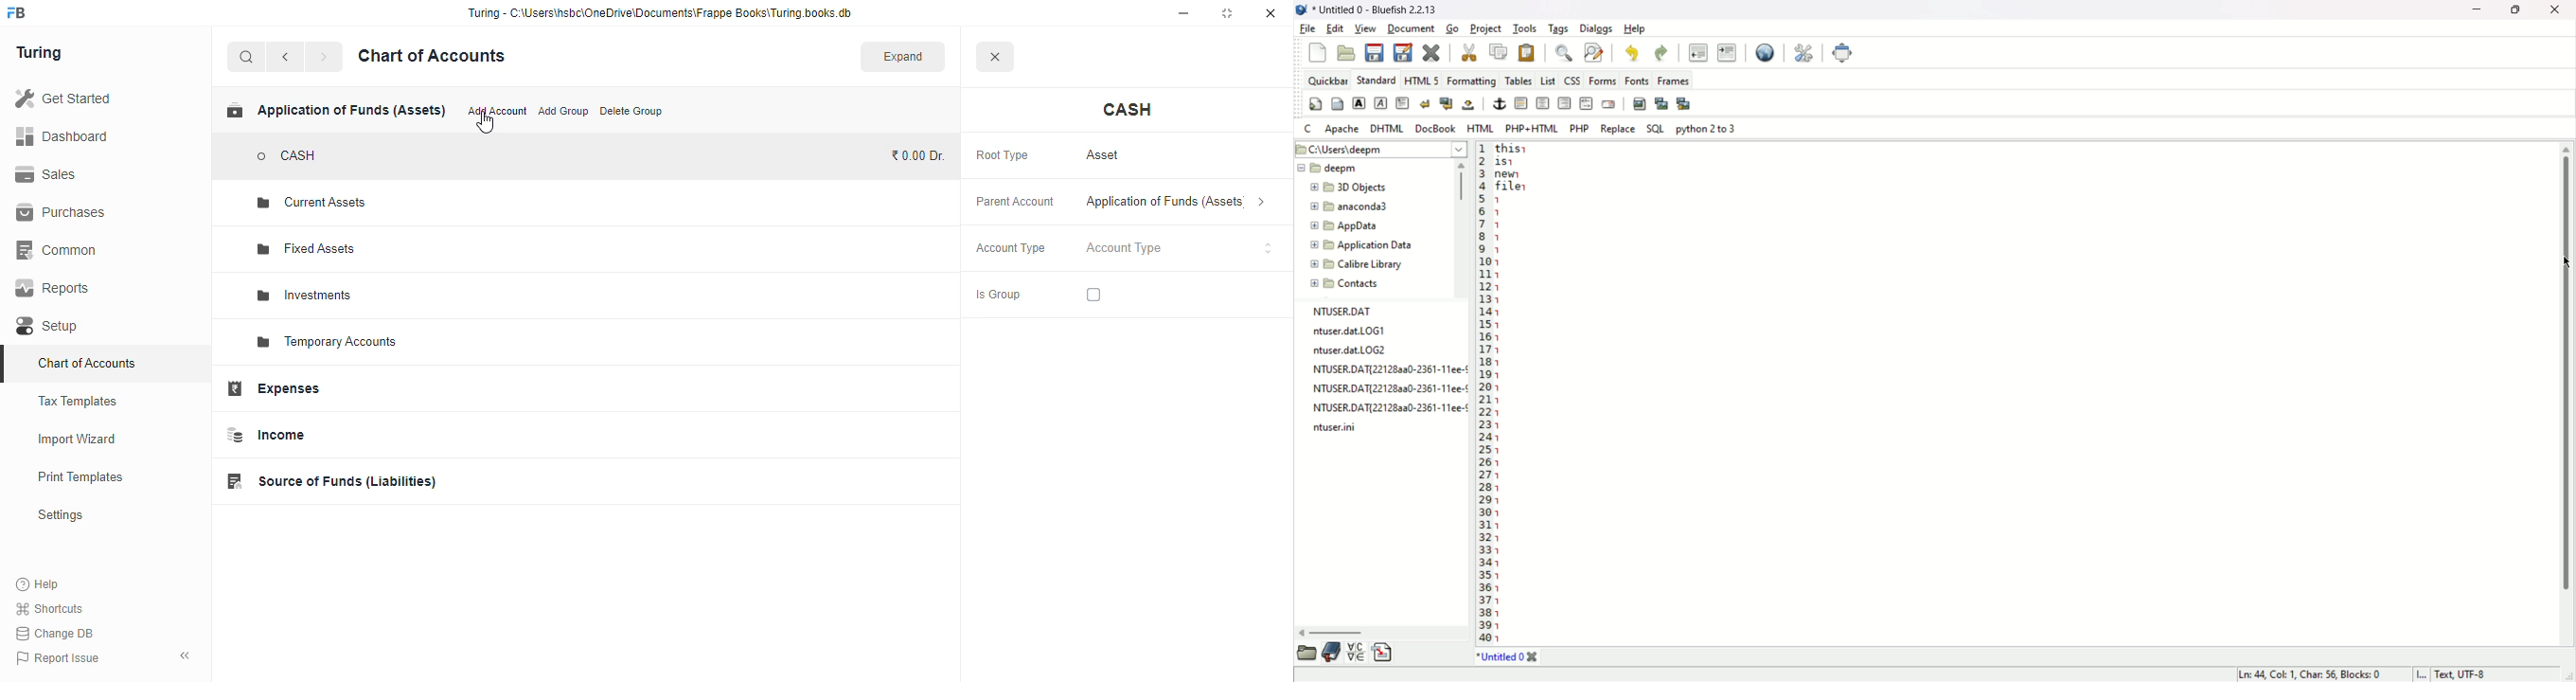  Describe the element at coordinates (631, 111) in the screenshot. I see `delete group` at that location.